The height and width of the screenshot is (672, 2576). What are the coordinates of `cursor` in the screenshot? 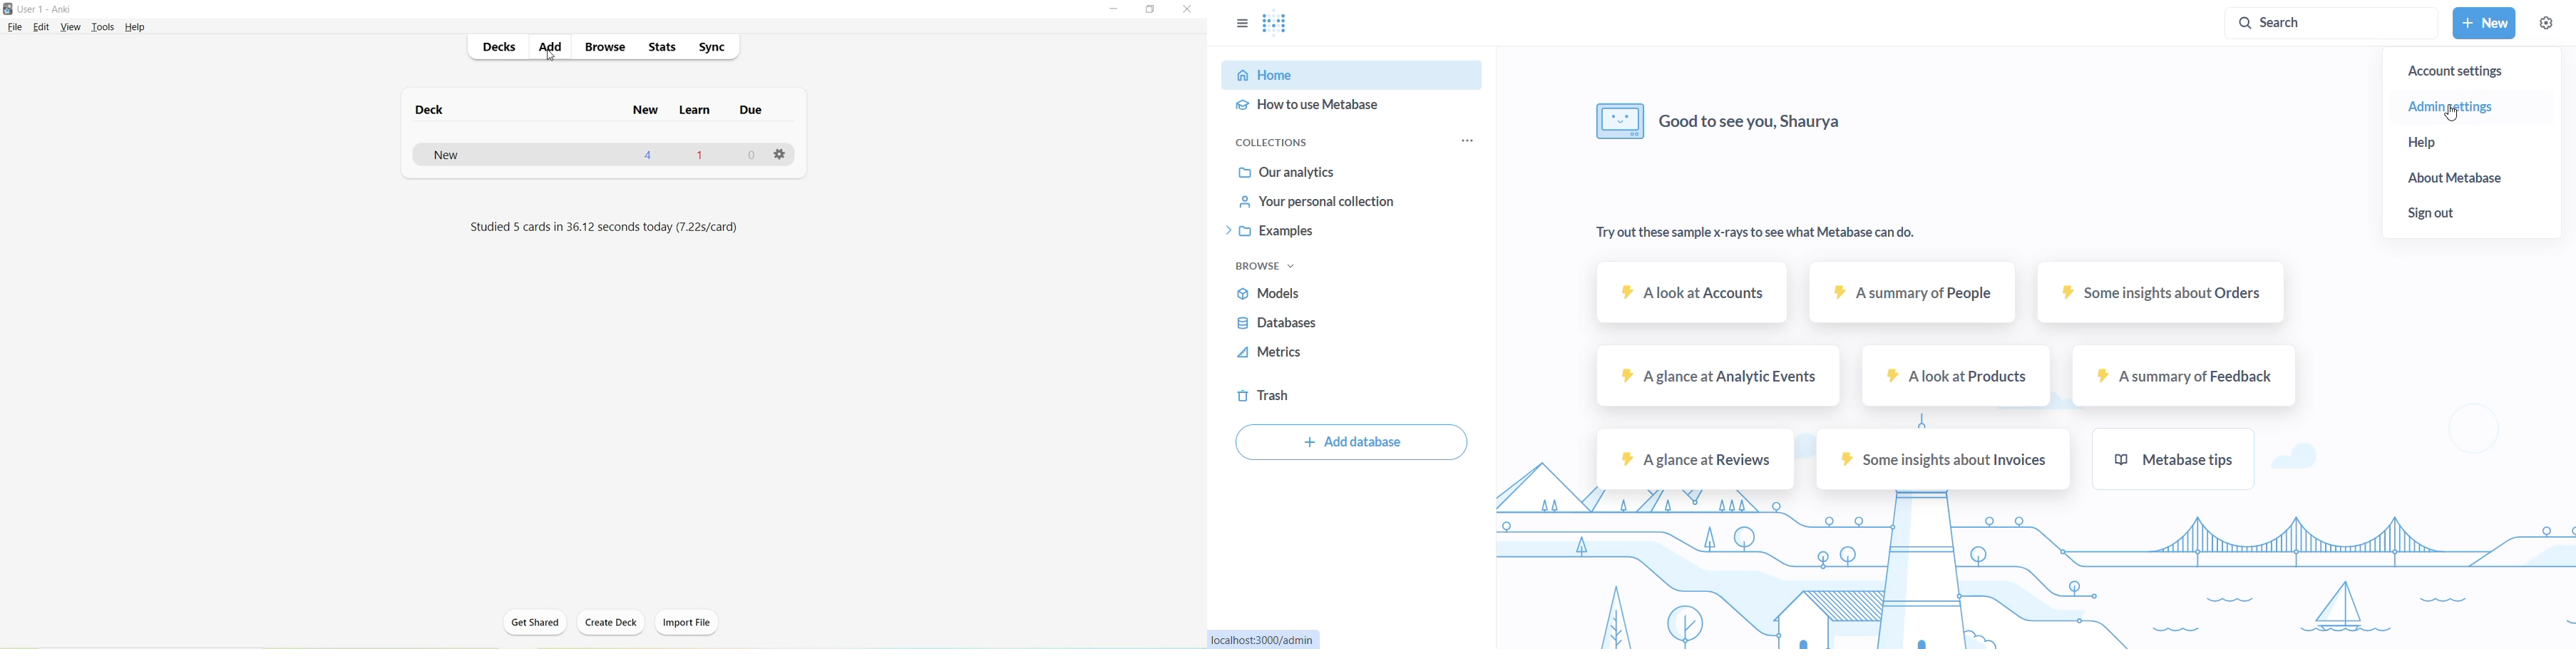 It's located at (551, 55).